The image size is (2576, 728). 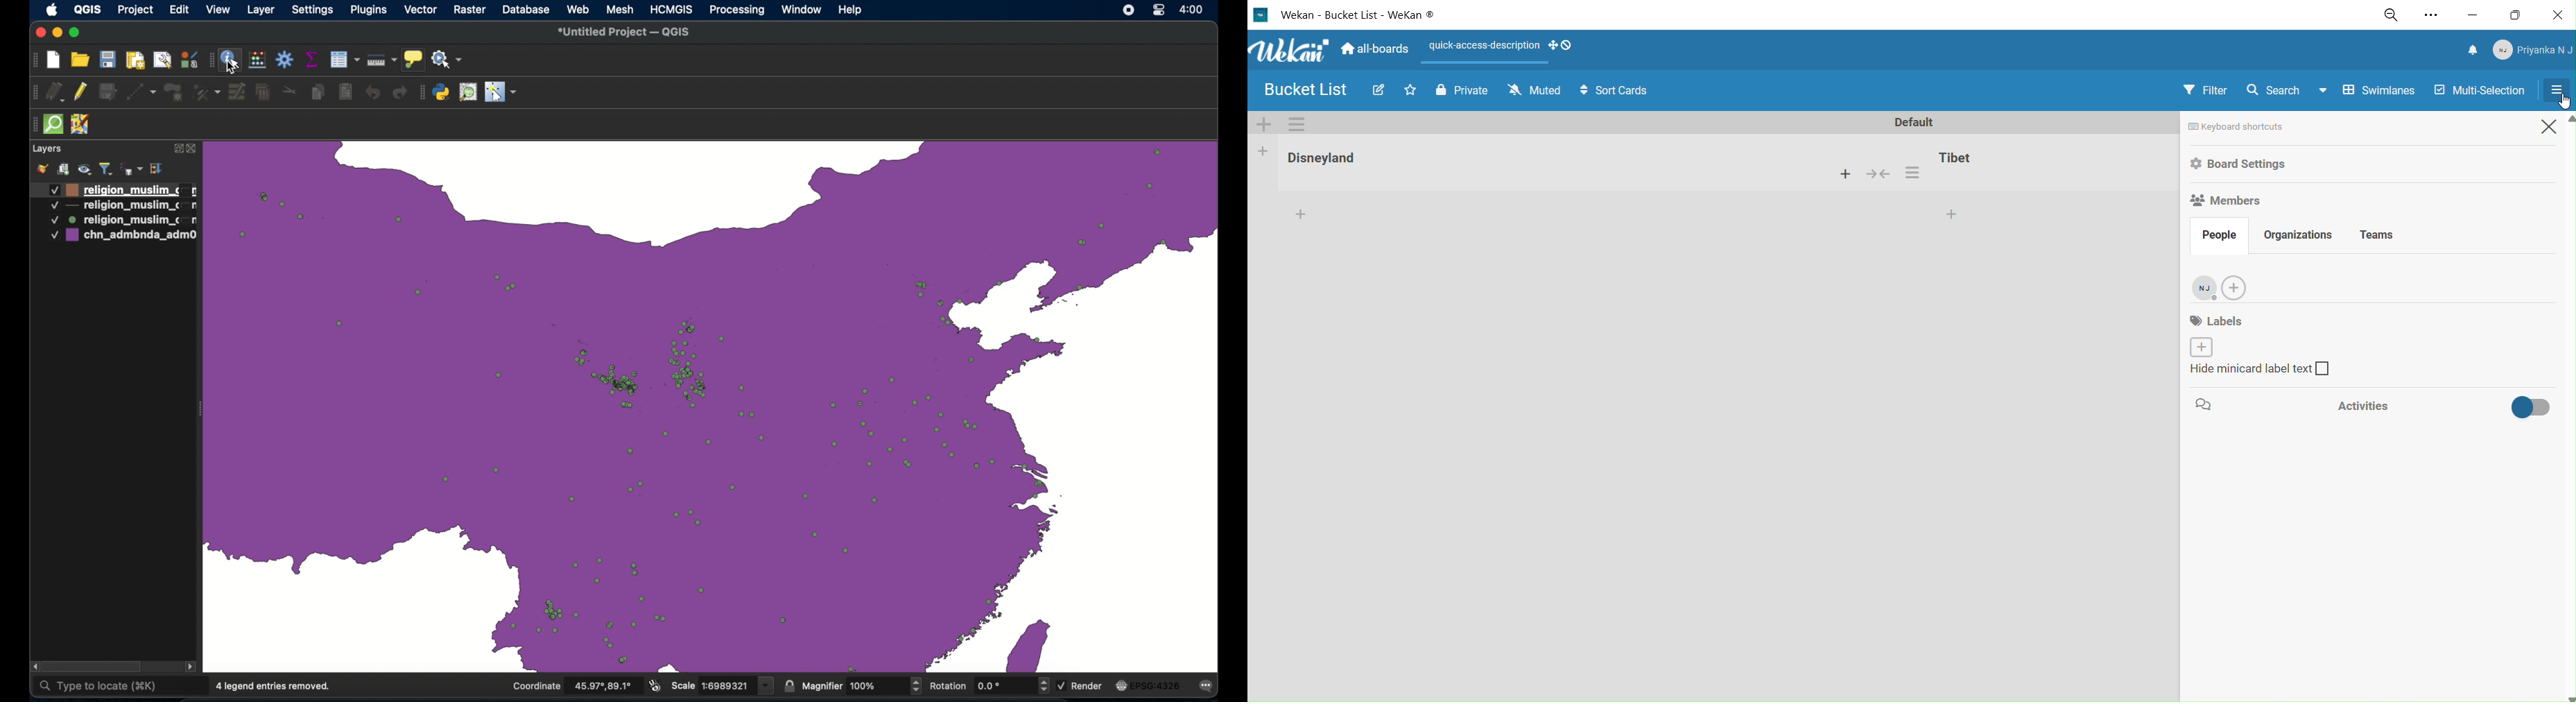 What do you see at coordinates (2206, 90) in the screenshot?
I see `filter` at bounding box center [2206, 90].